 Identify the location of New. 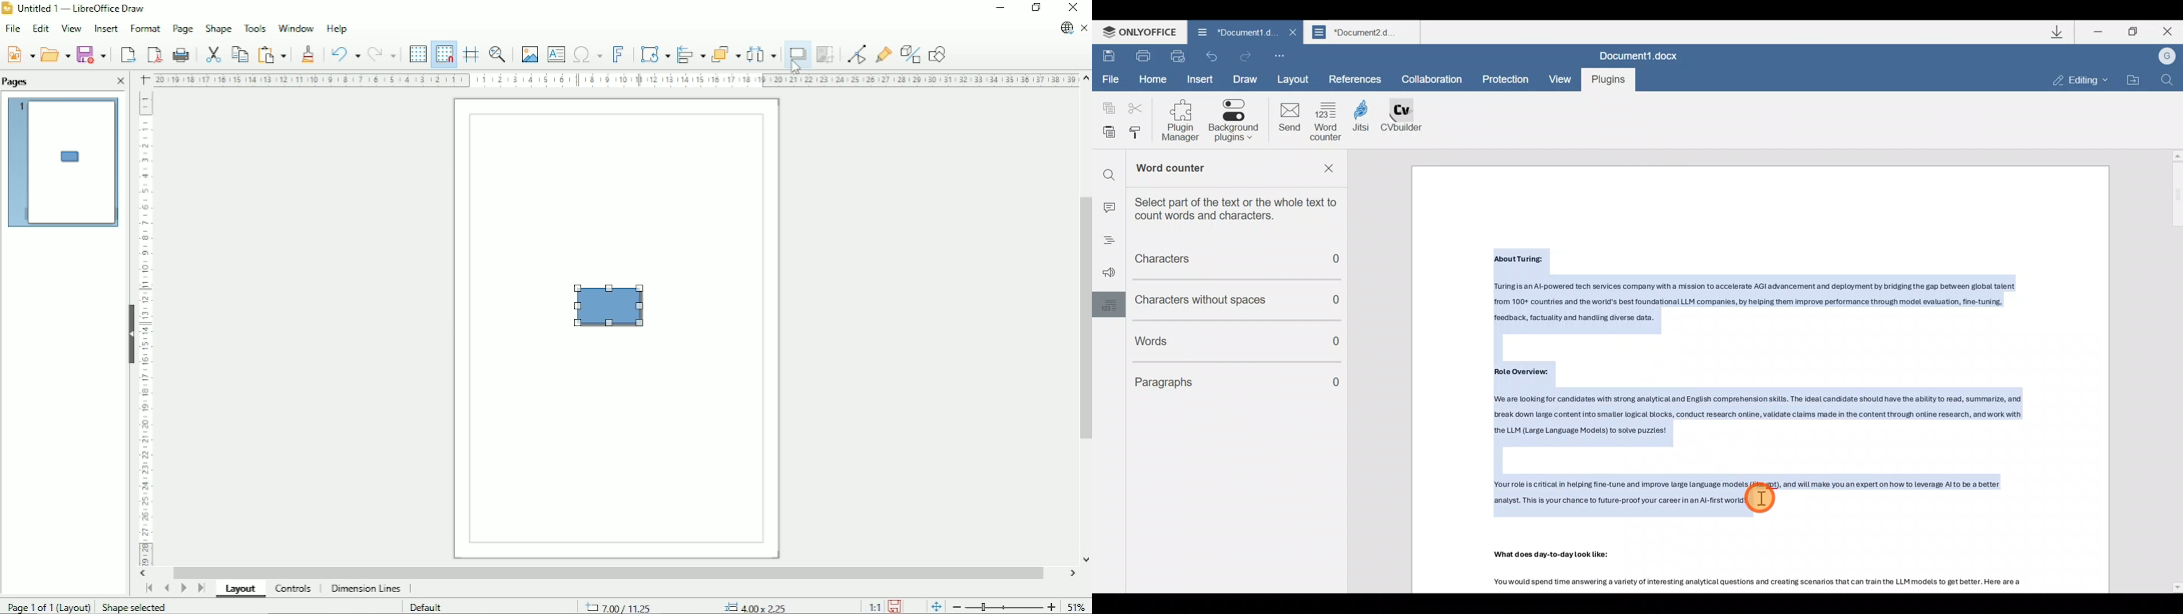
(20, 55).